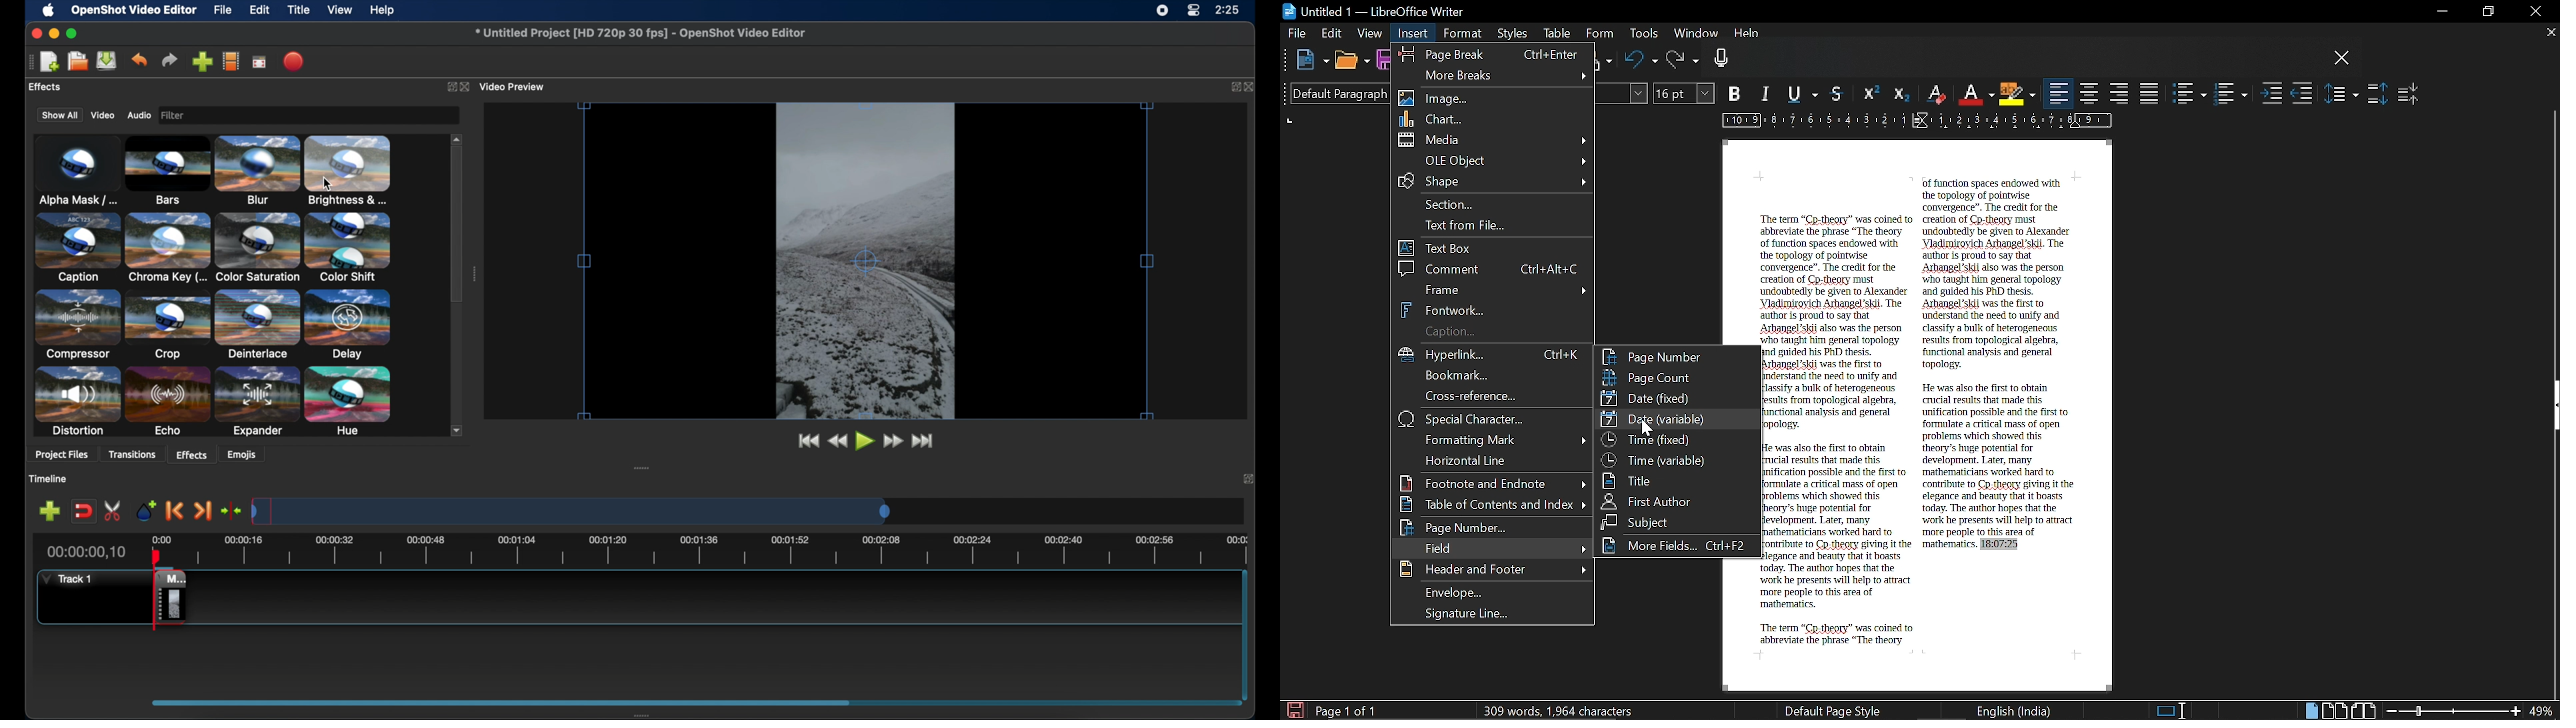  I want to click on Frame, so click(1495, 289).